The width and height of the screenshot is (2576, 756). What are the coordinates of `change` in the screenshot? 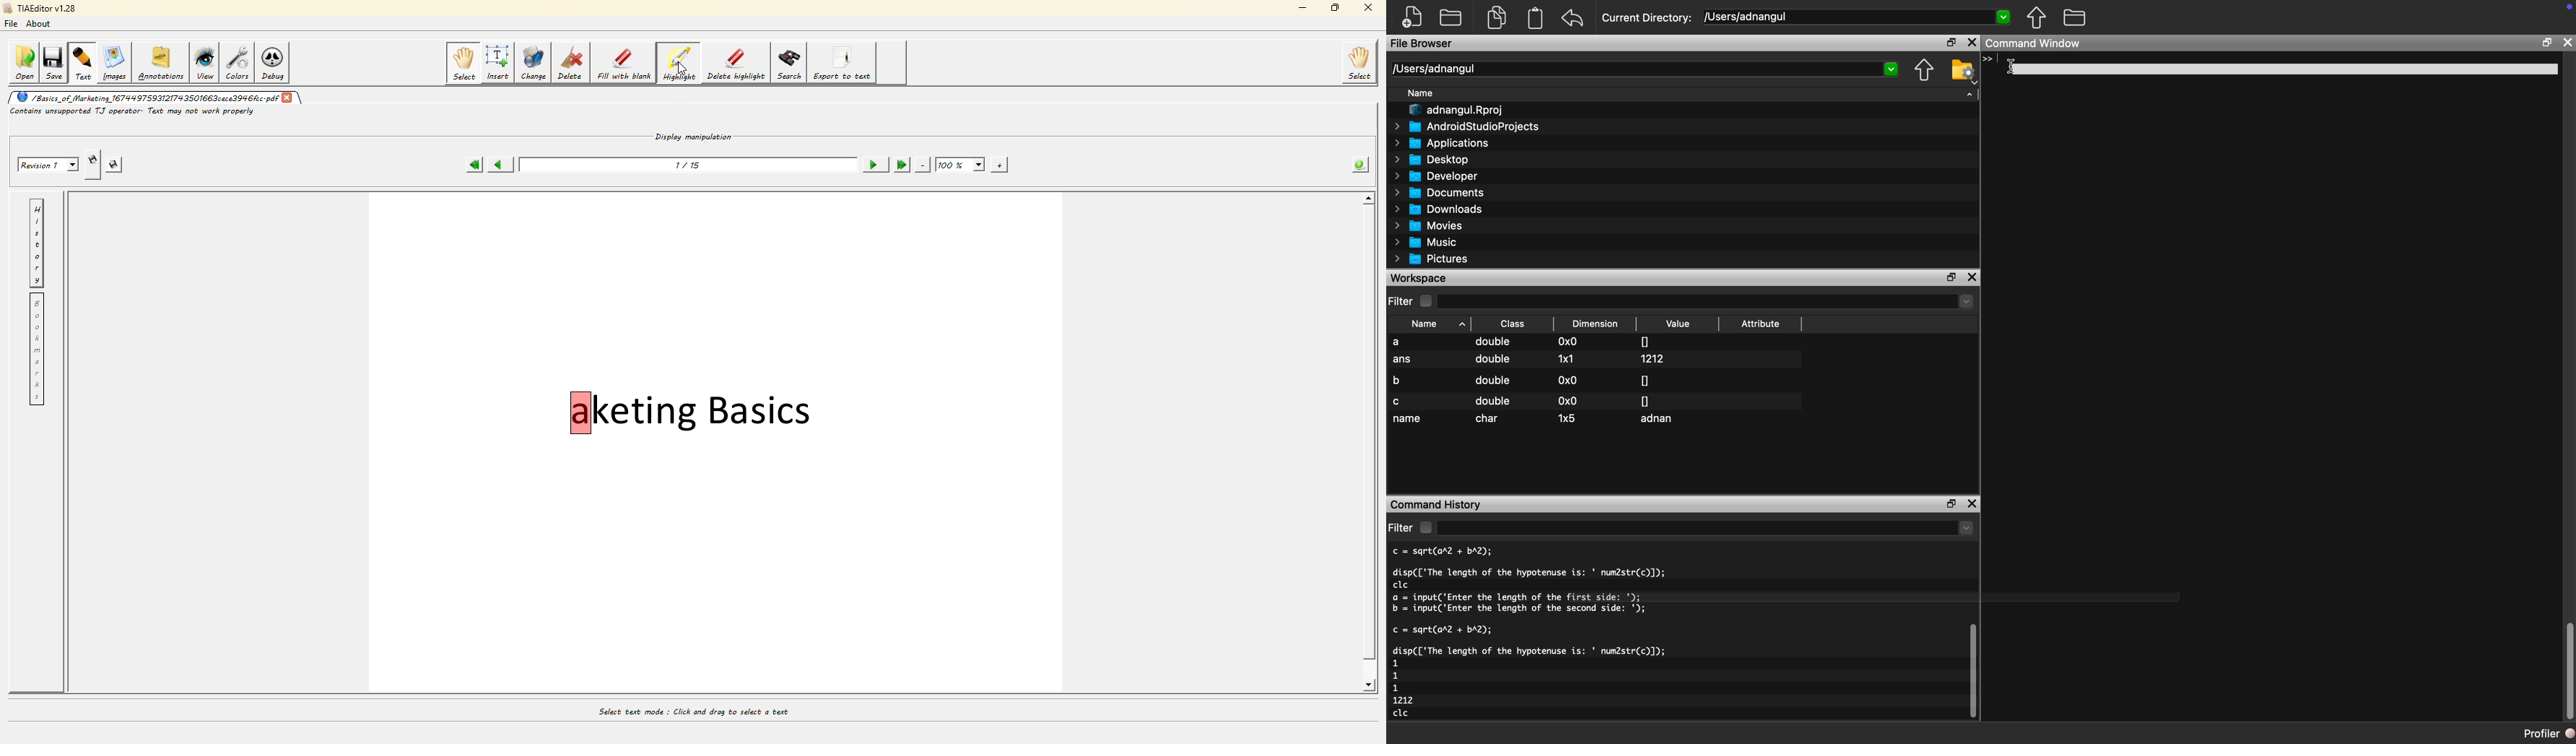 It's located at (532, 62).